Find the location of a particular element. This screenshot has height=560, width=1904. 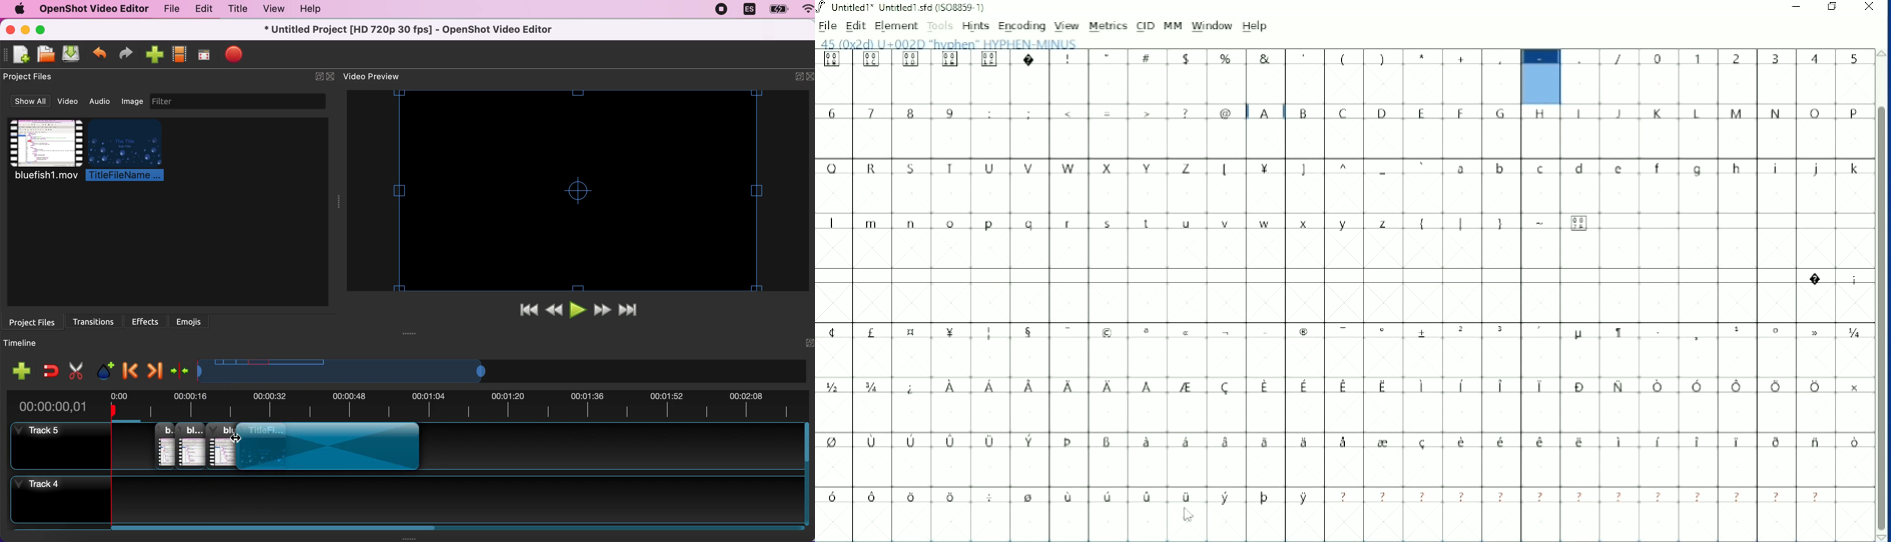

CID is located at coordinates (1146, 26).